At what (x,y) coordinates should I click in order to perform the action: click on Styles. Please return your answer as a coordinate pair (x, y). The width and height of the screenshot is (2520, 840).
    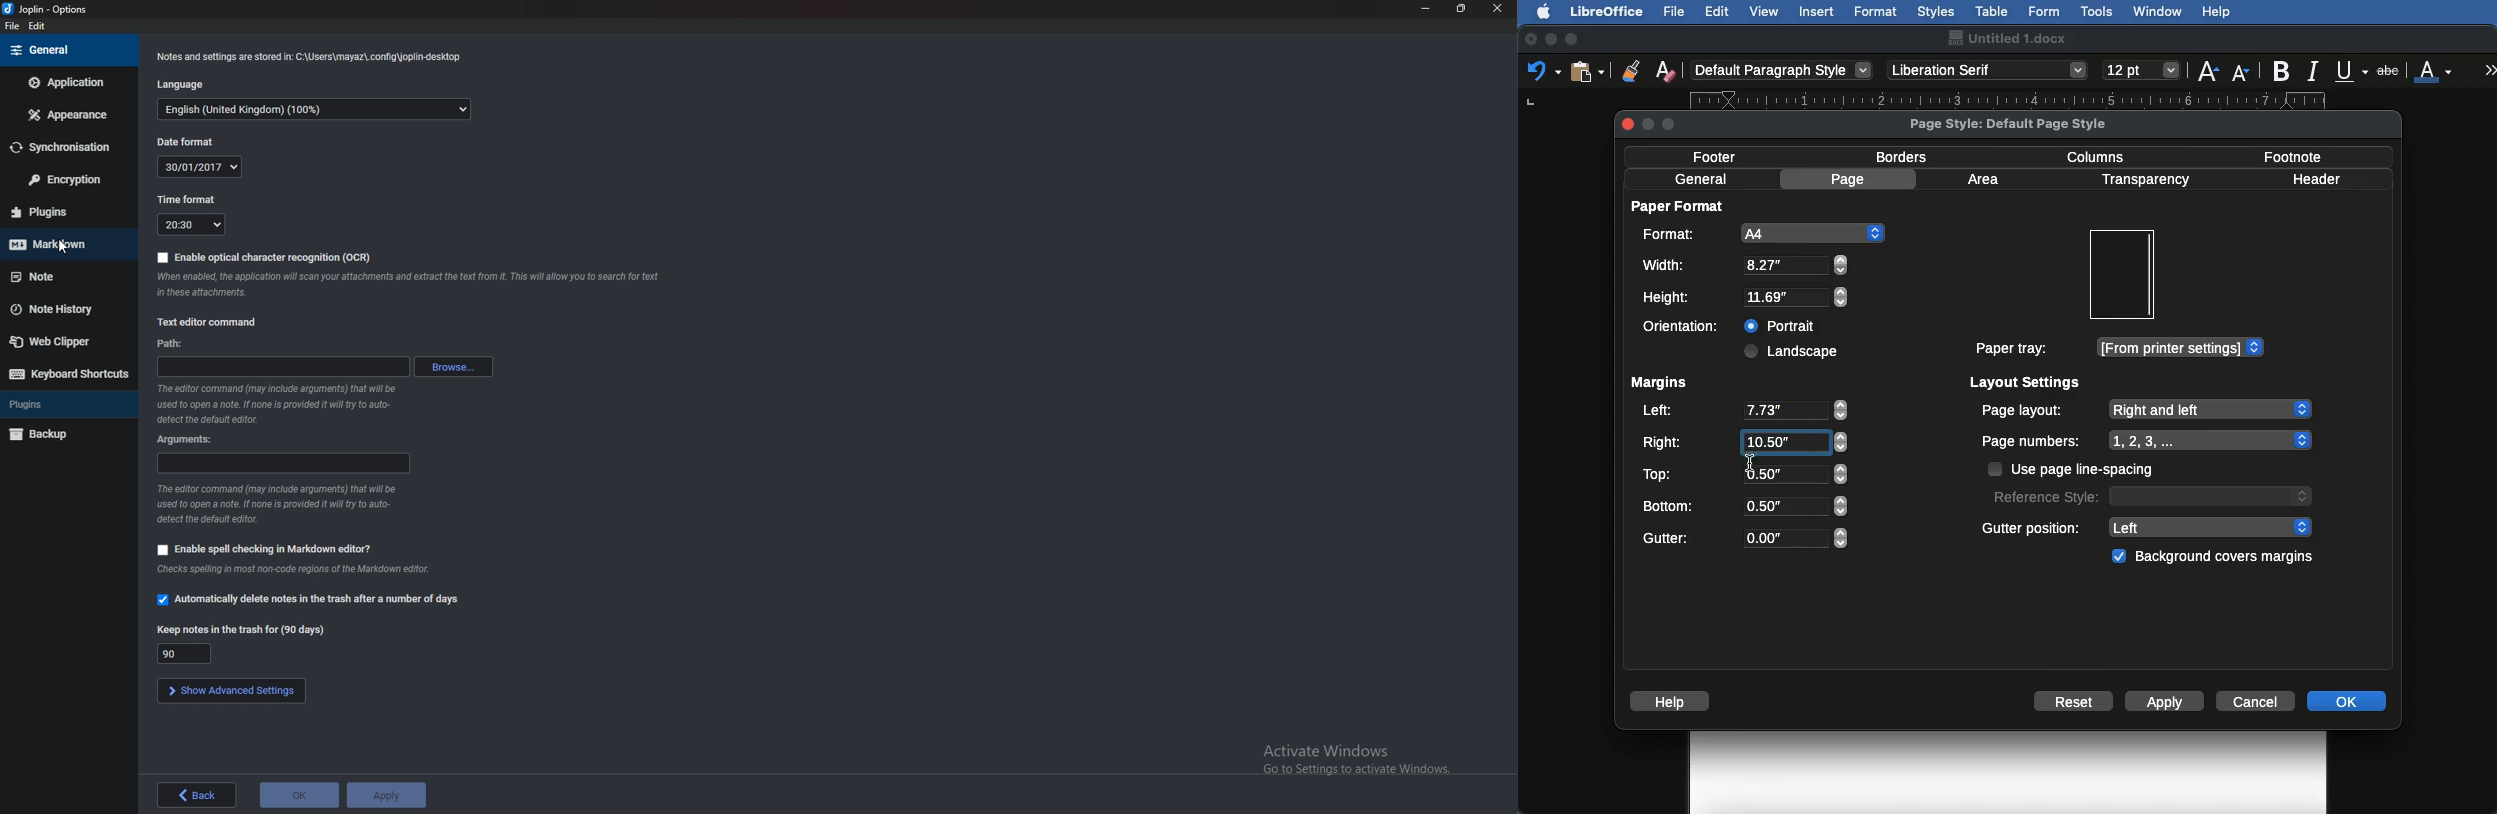
    Looking at the image, I should click on (1935, 11).